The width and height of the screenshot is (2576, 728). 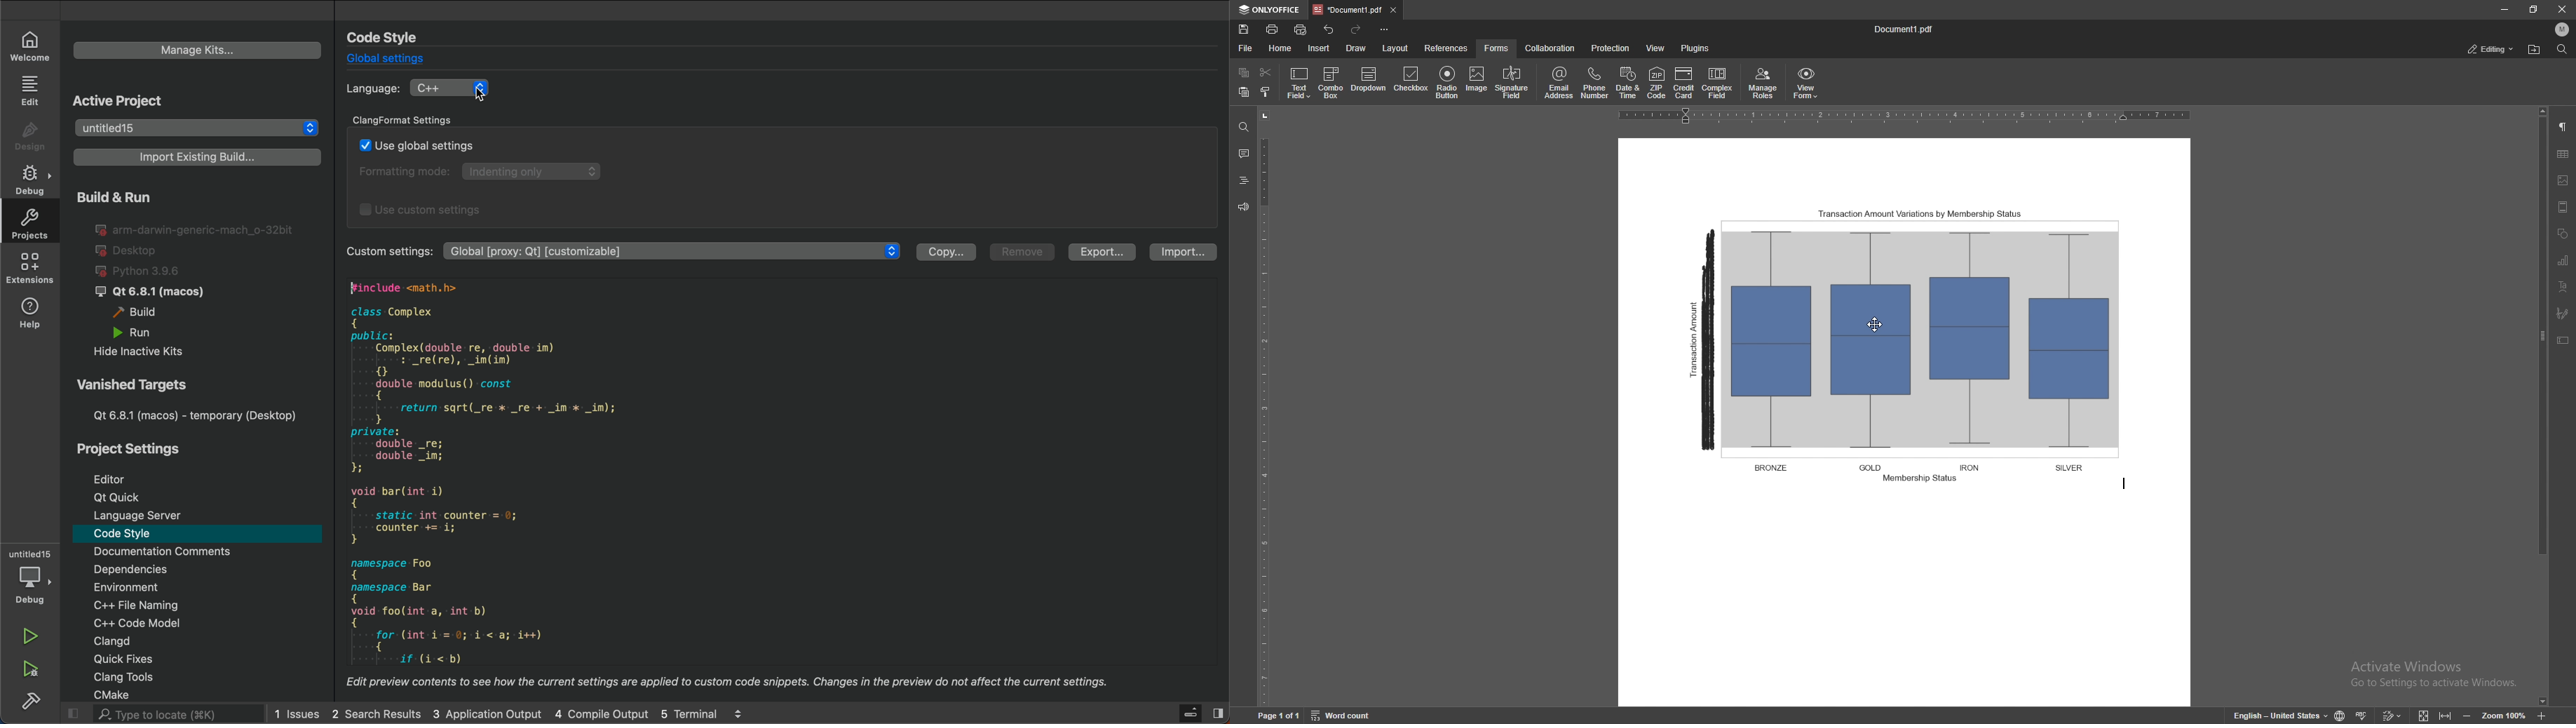 What do you see at coordinates (151, 641) in the screenshot?
I see `clanged` at bounding box center [151, 641].